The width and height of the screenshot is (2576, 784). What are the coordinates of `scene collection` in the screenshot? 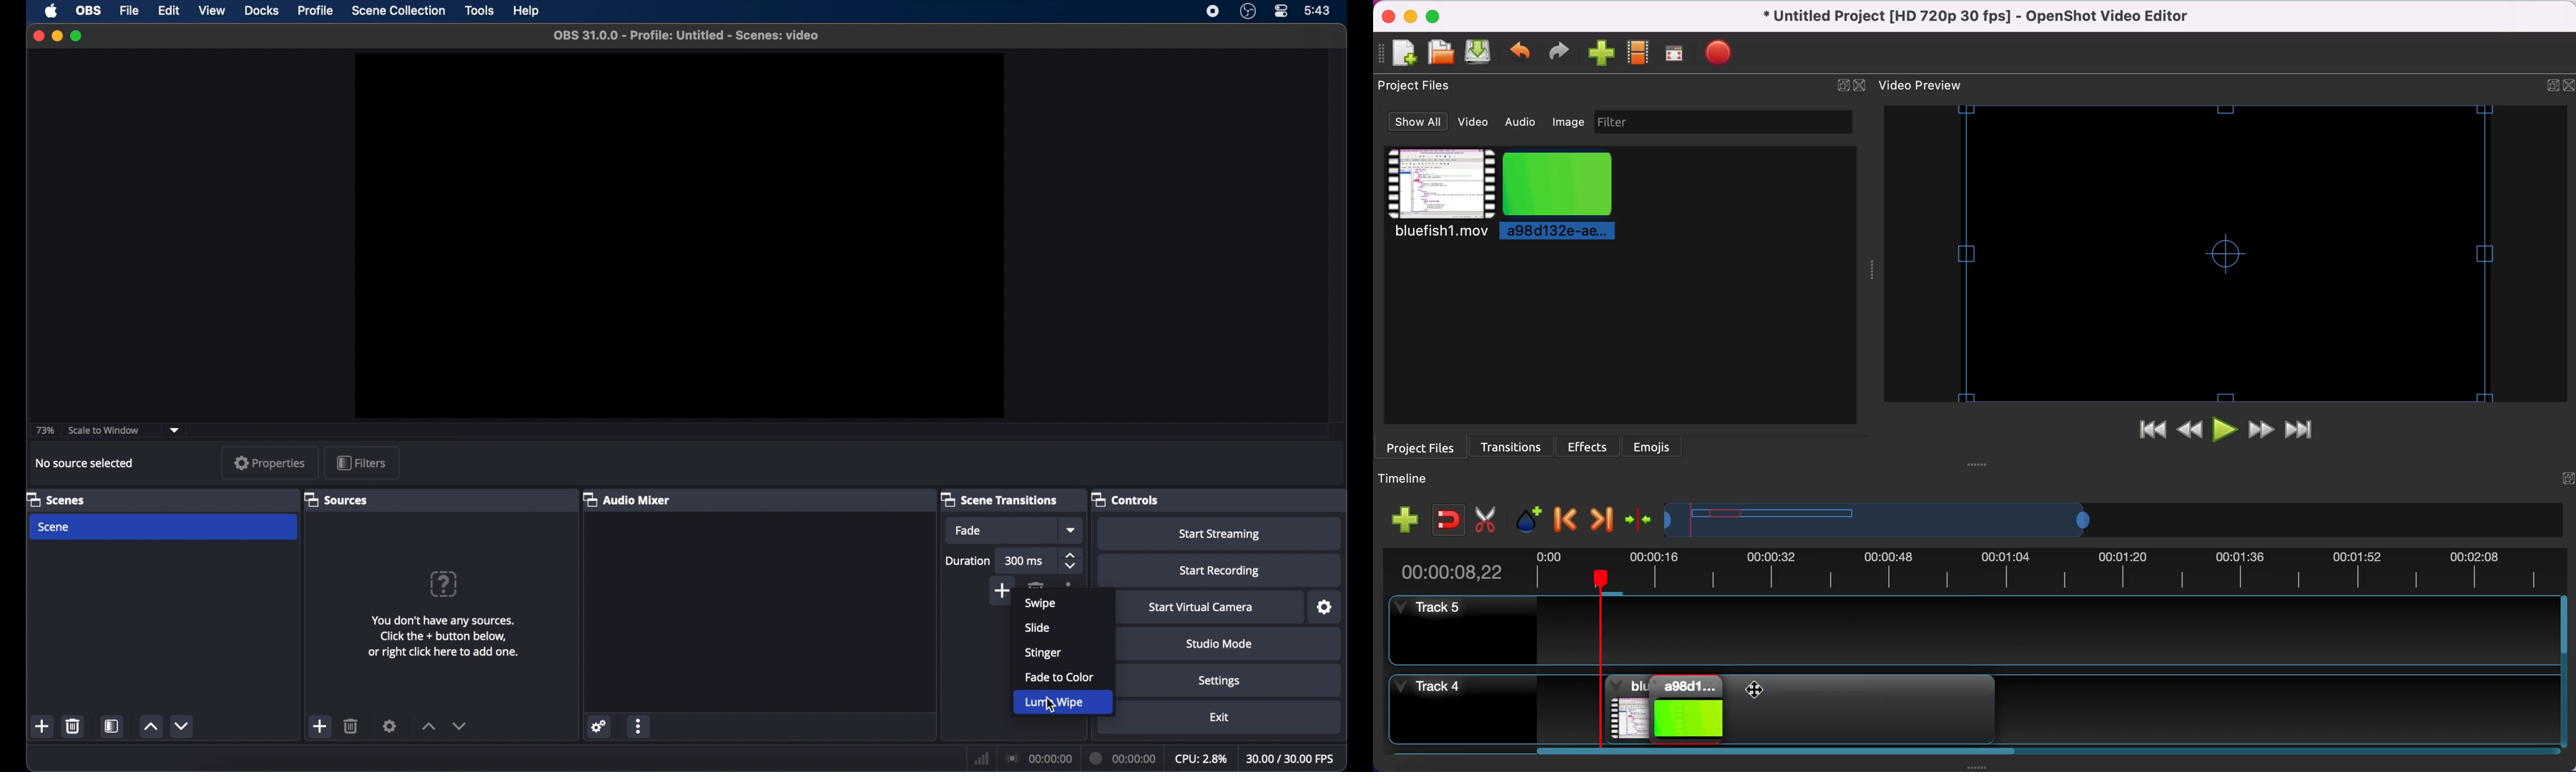 It's located at (399, 10).